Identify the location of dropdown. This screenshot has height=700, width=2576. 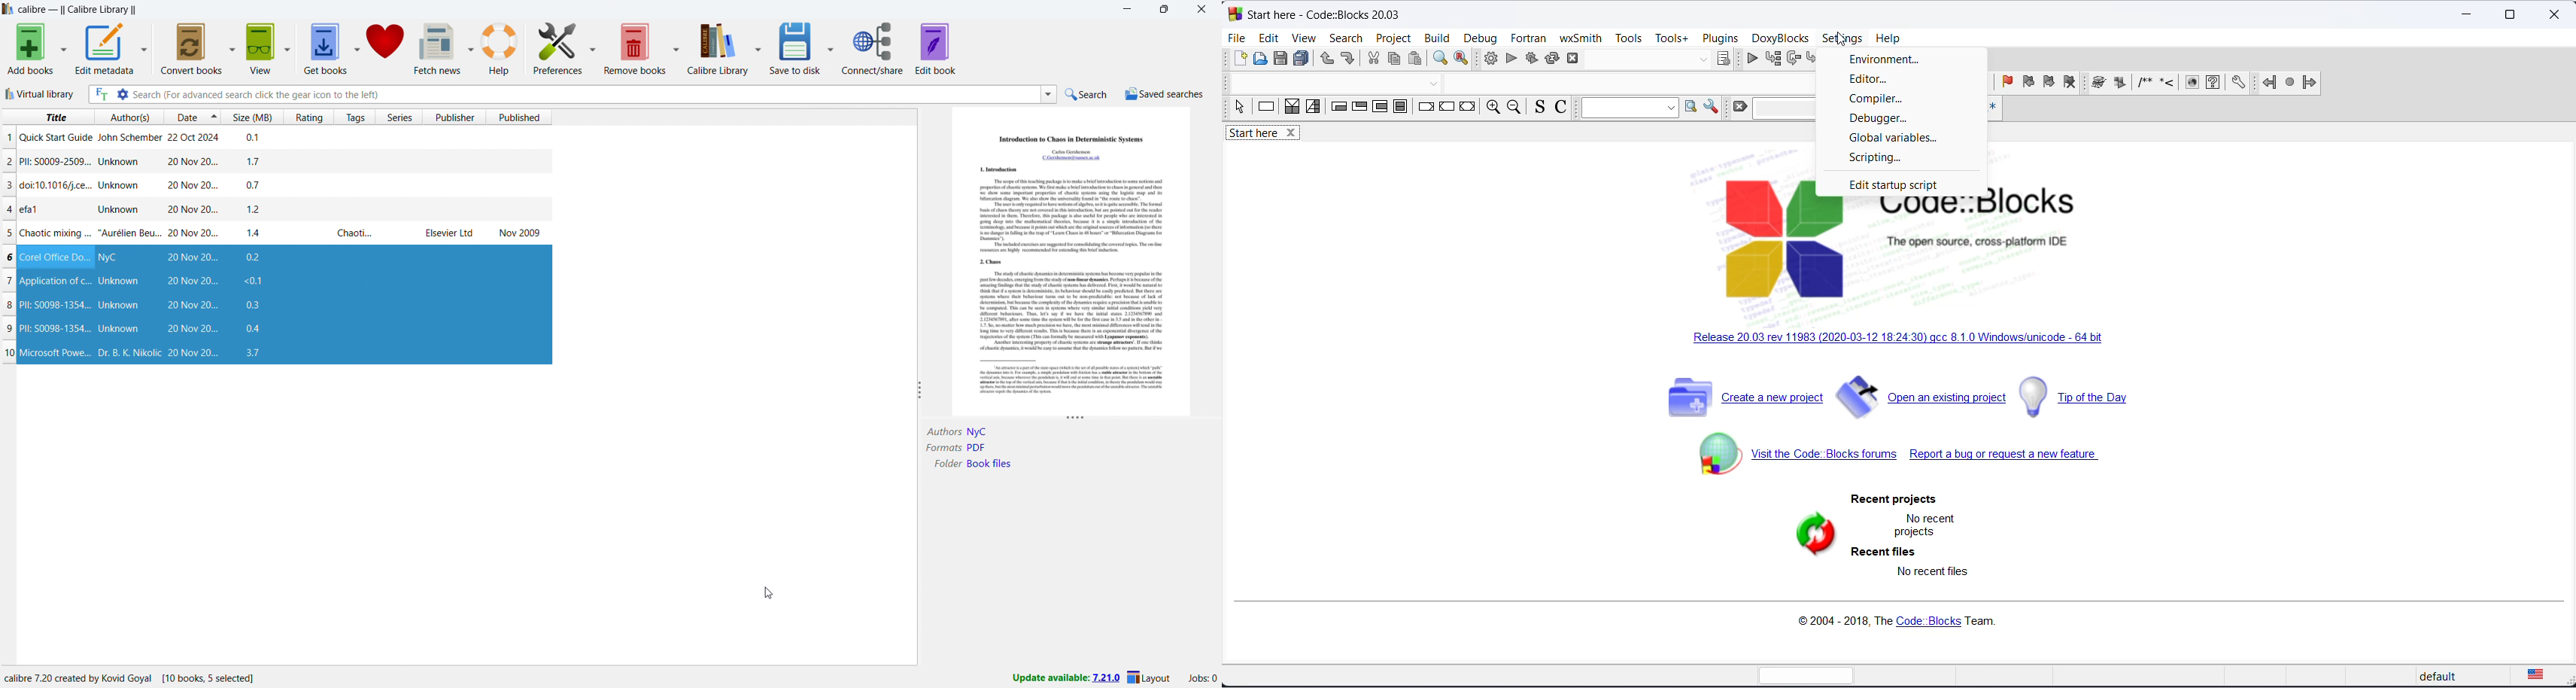
(1435, 83).